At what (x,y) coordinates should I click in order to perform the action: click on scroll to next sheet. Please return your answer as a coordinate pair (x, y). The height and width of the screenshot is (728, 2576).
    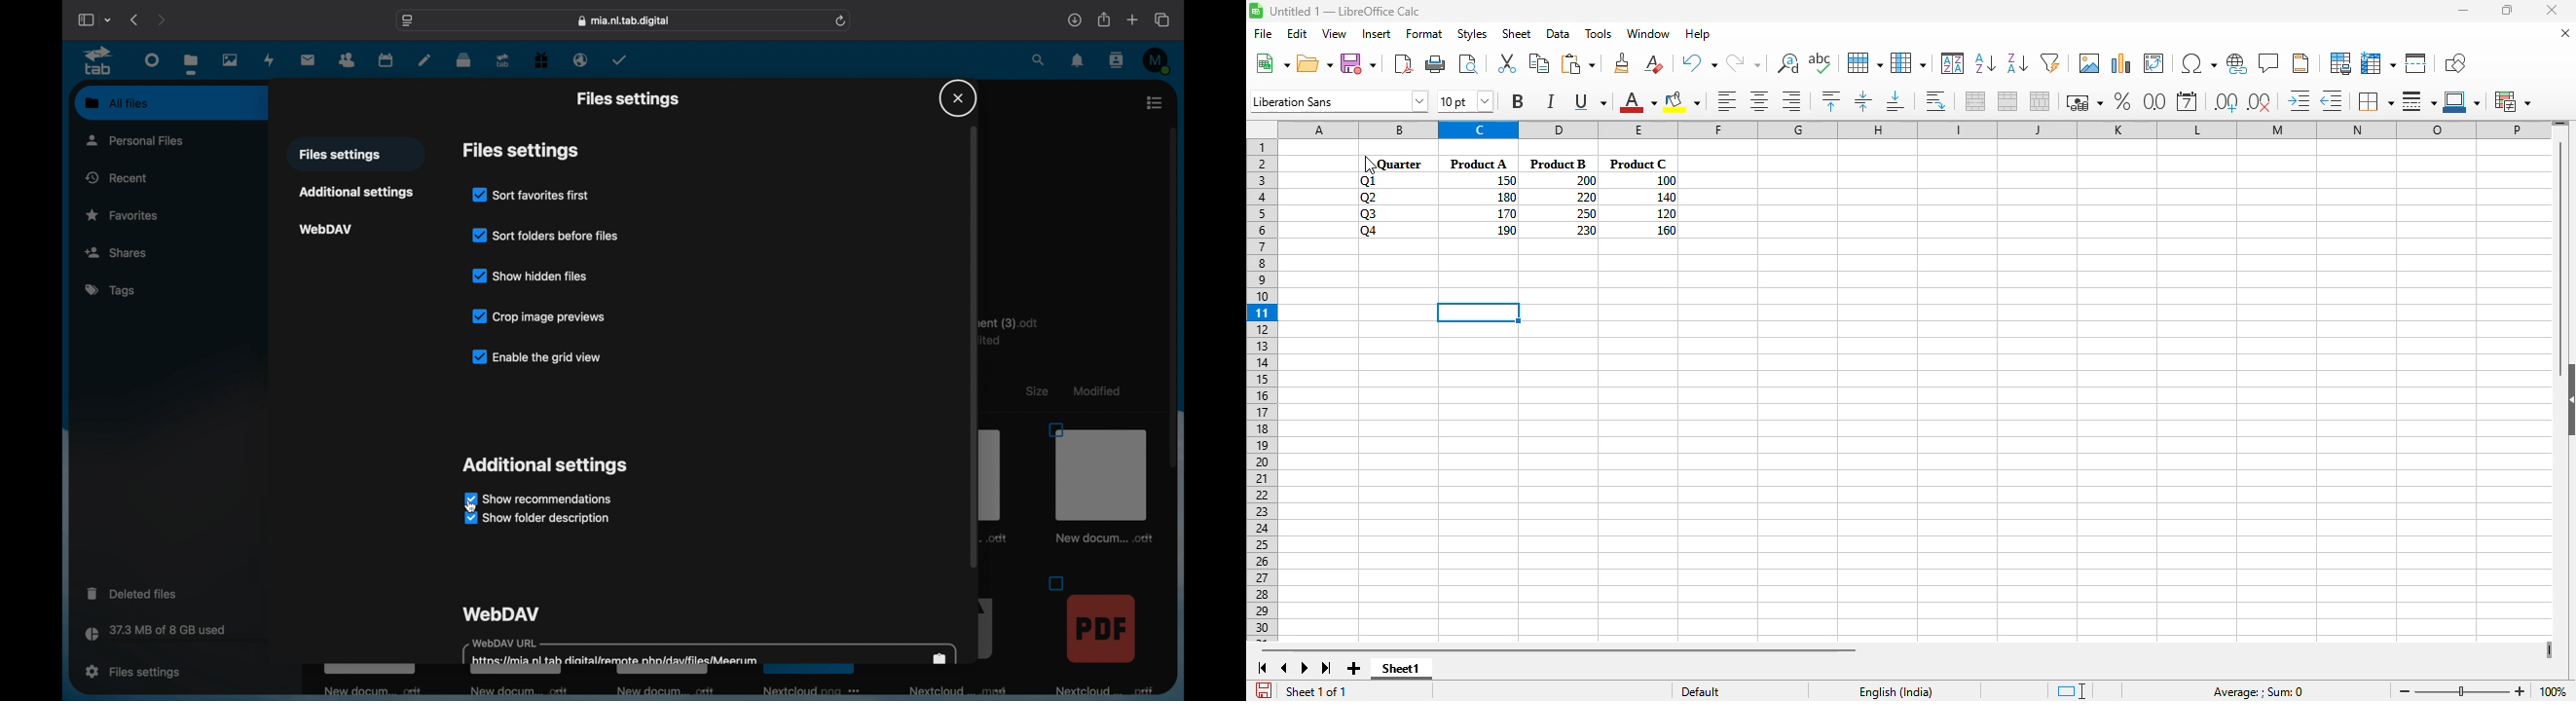
    Looking at the image, I should click on (1305, 668).